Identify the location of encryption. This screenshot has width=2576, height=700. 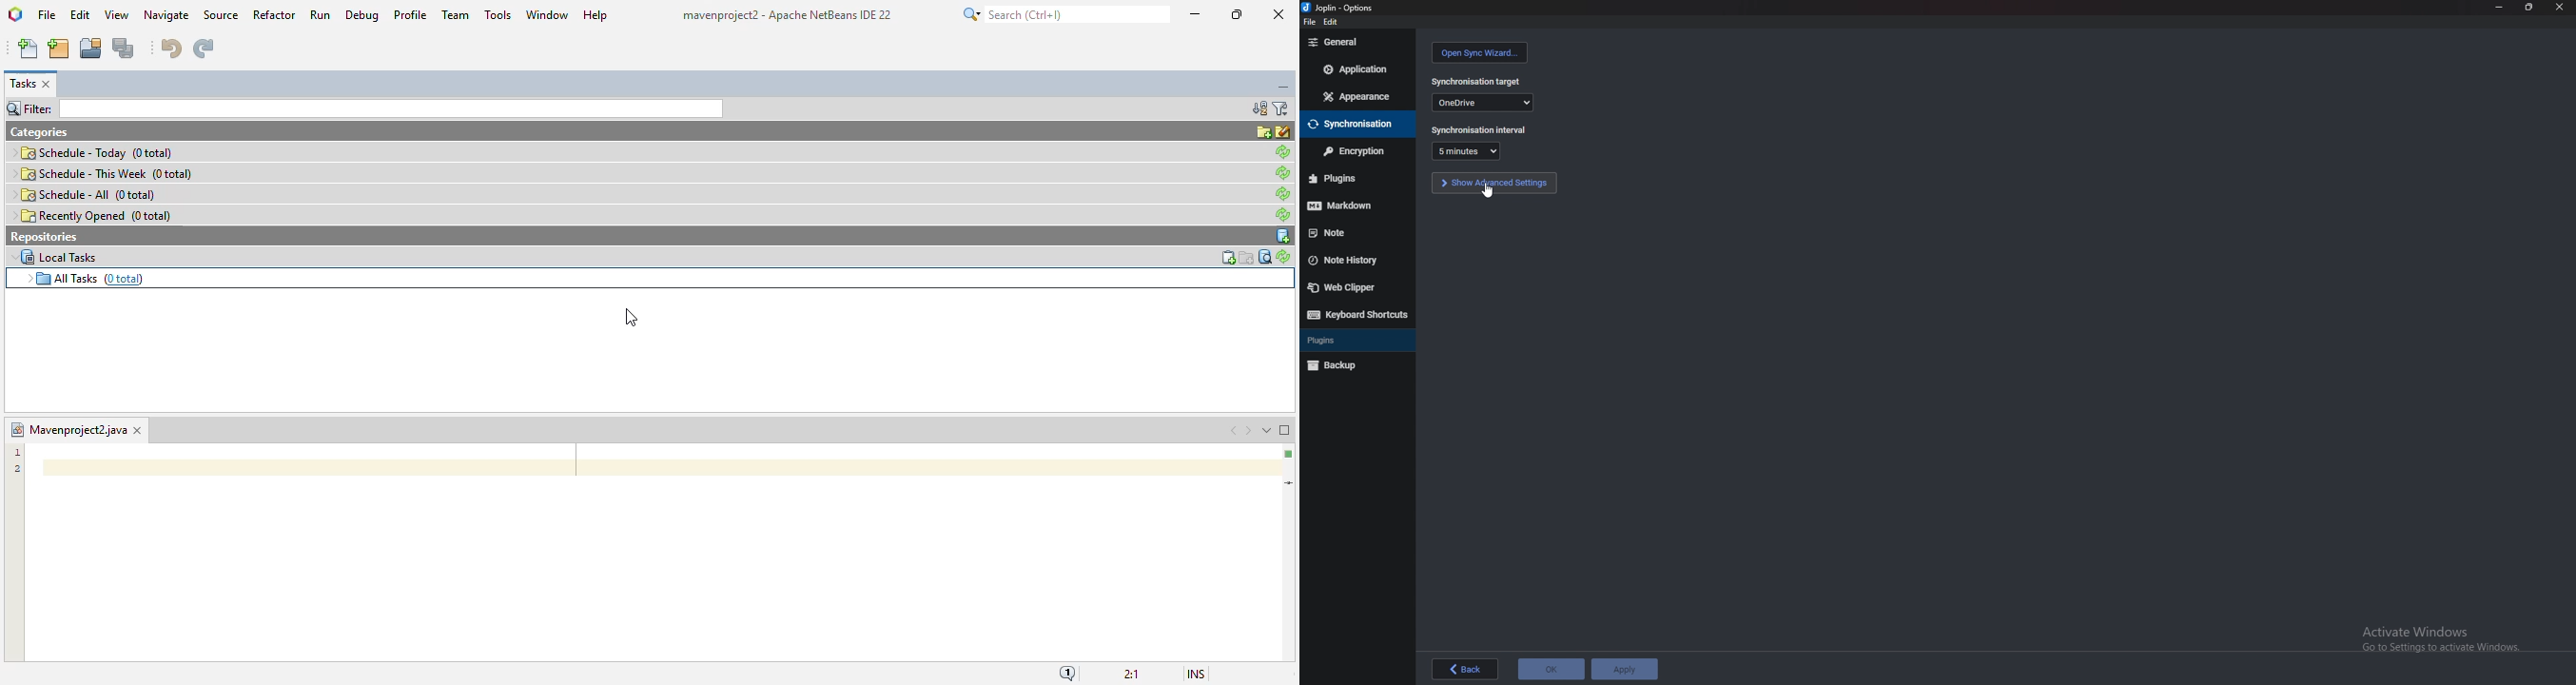
(1353, 152).